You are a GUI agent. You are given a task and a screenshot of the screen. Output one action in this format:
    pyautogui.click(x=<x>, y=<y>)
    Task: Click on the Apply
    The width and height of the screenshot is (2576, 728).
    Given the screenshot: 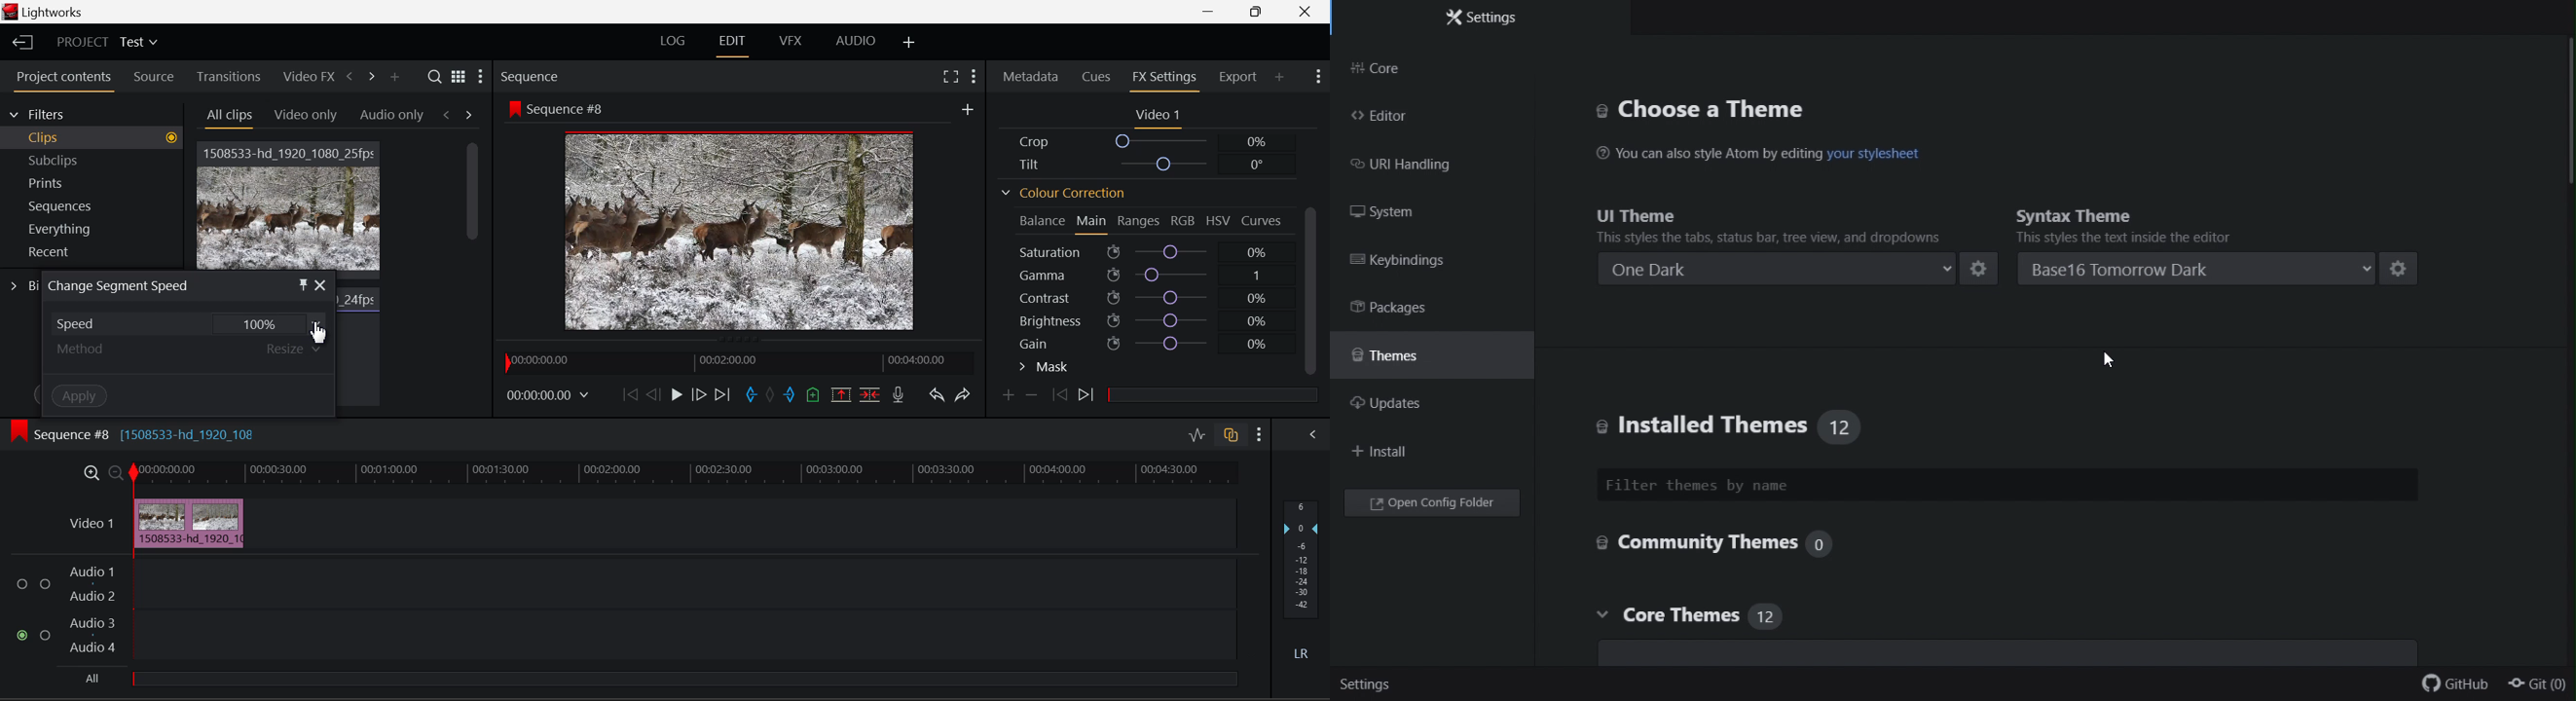 What is the action you would take?
    pyautogui.click(x=82, y=397)
    